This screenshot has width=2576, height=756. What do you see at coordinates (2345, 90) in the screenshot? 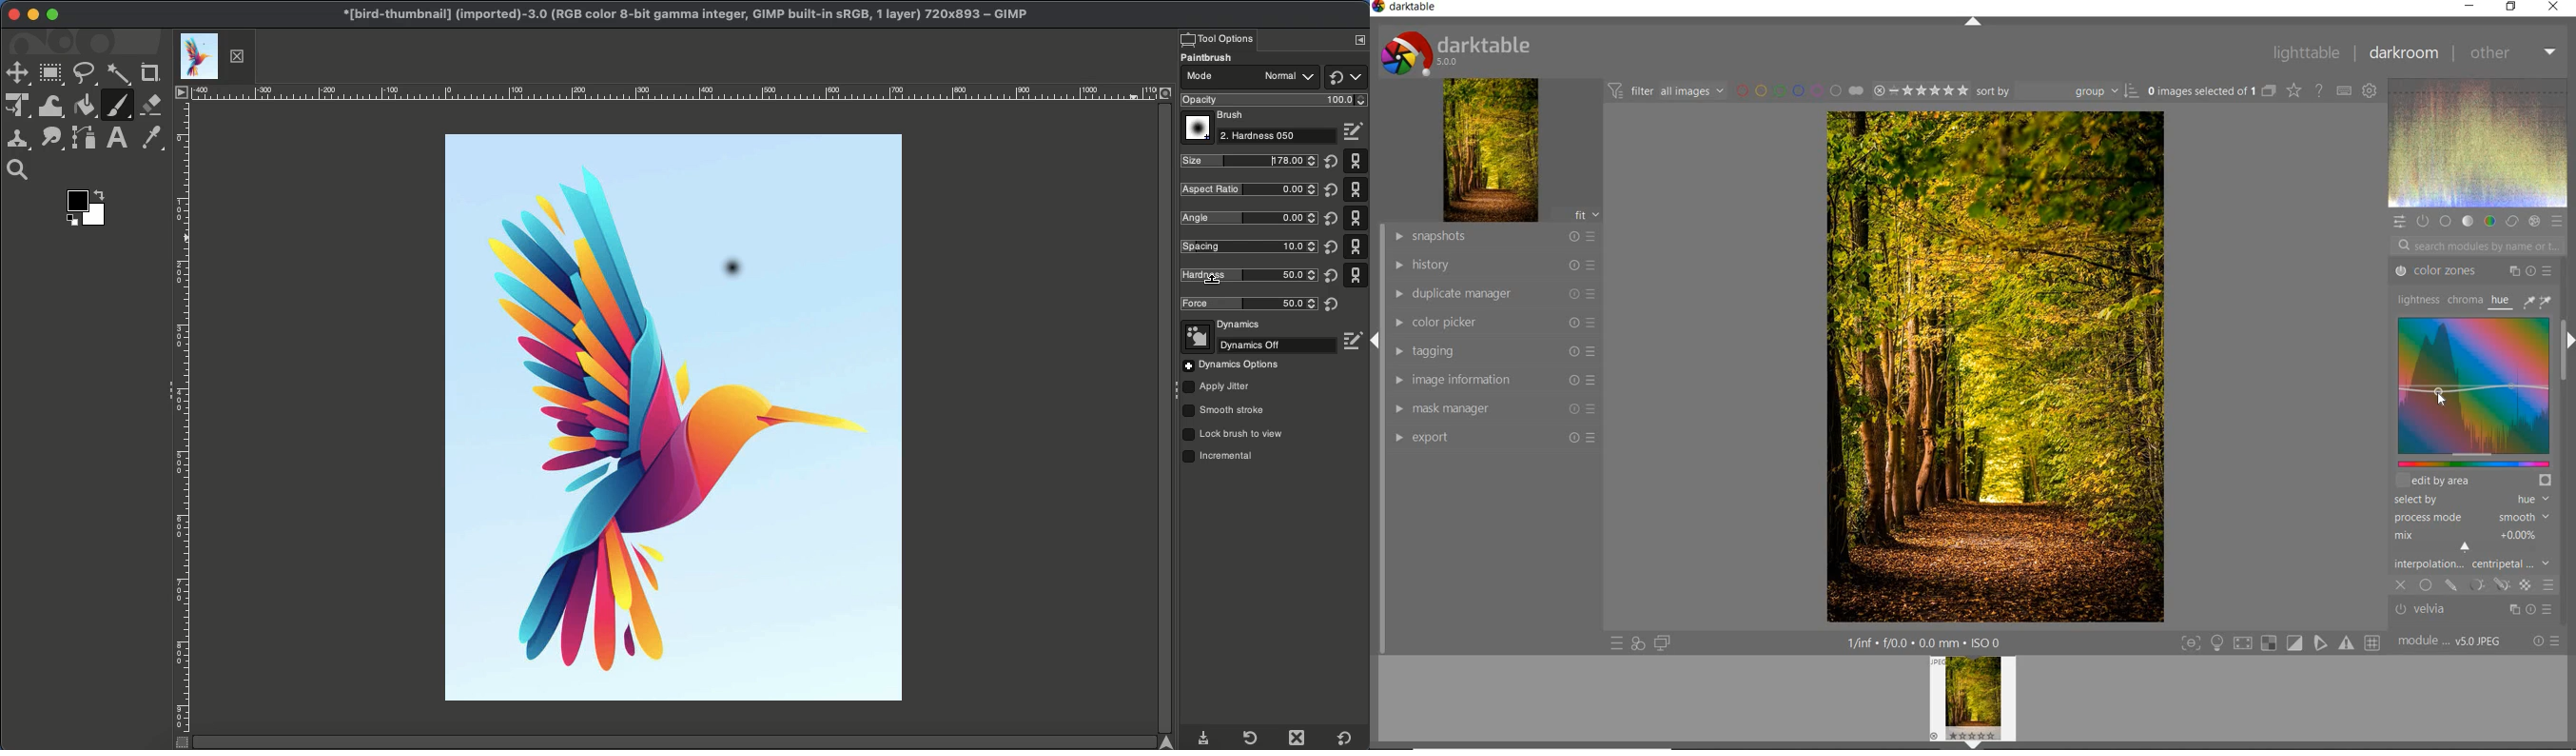
I see `DEFINE KEYBOARD SHOTCUT` at bounding box center [2345, 90].